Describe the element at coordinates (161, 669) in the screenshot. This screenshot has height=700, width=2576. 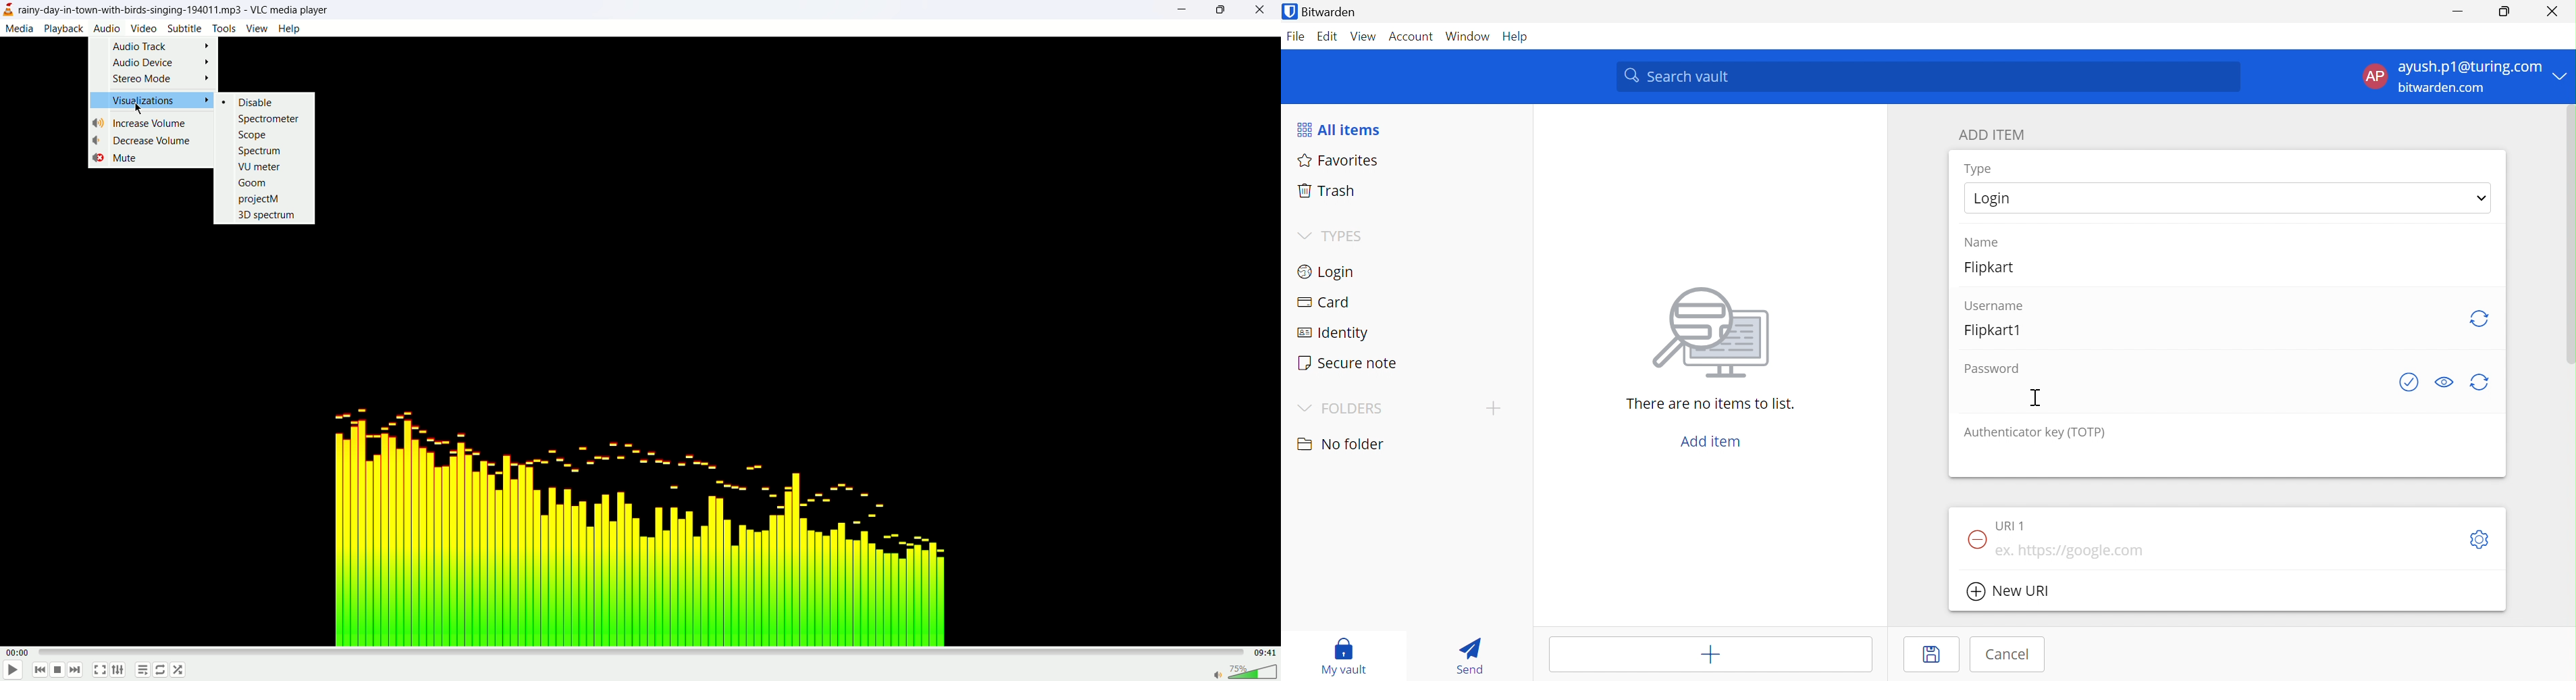
I see `loop` at that location.